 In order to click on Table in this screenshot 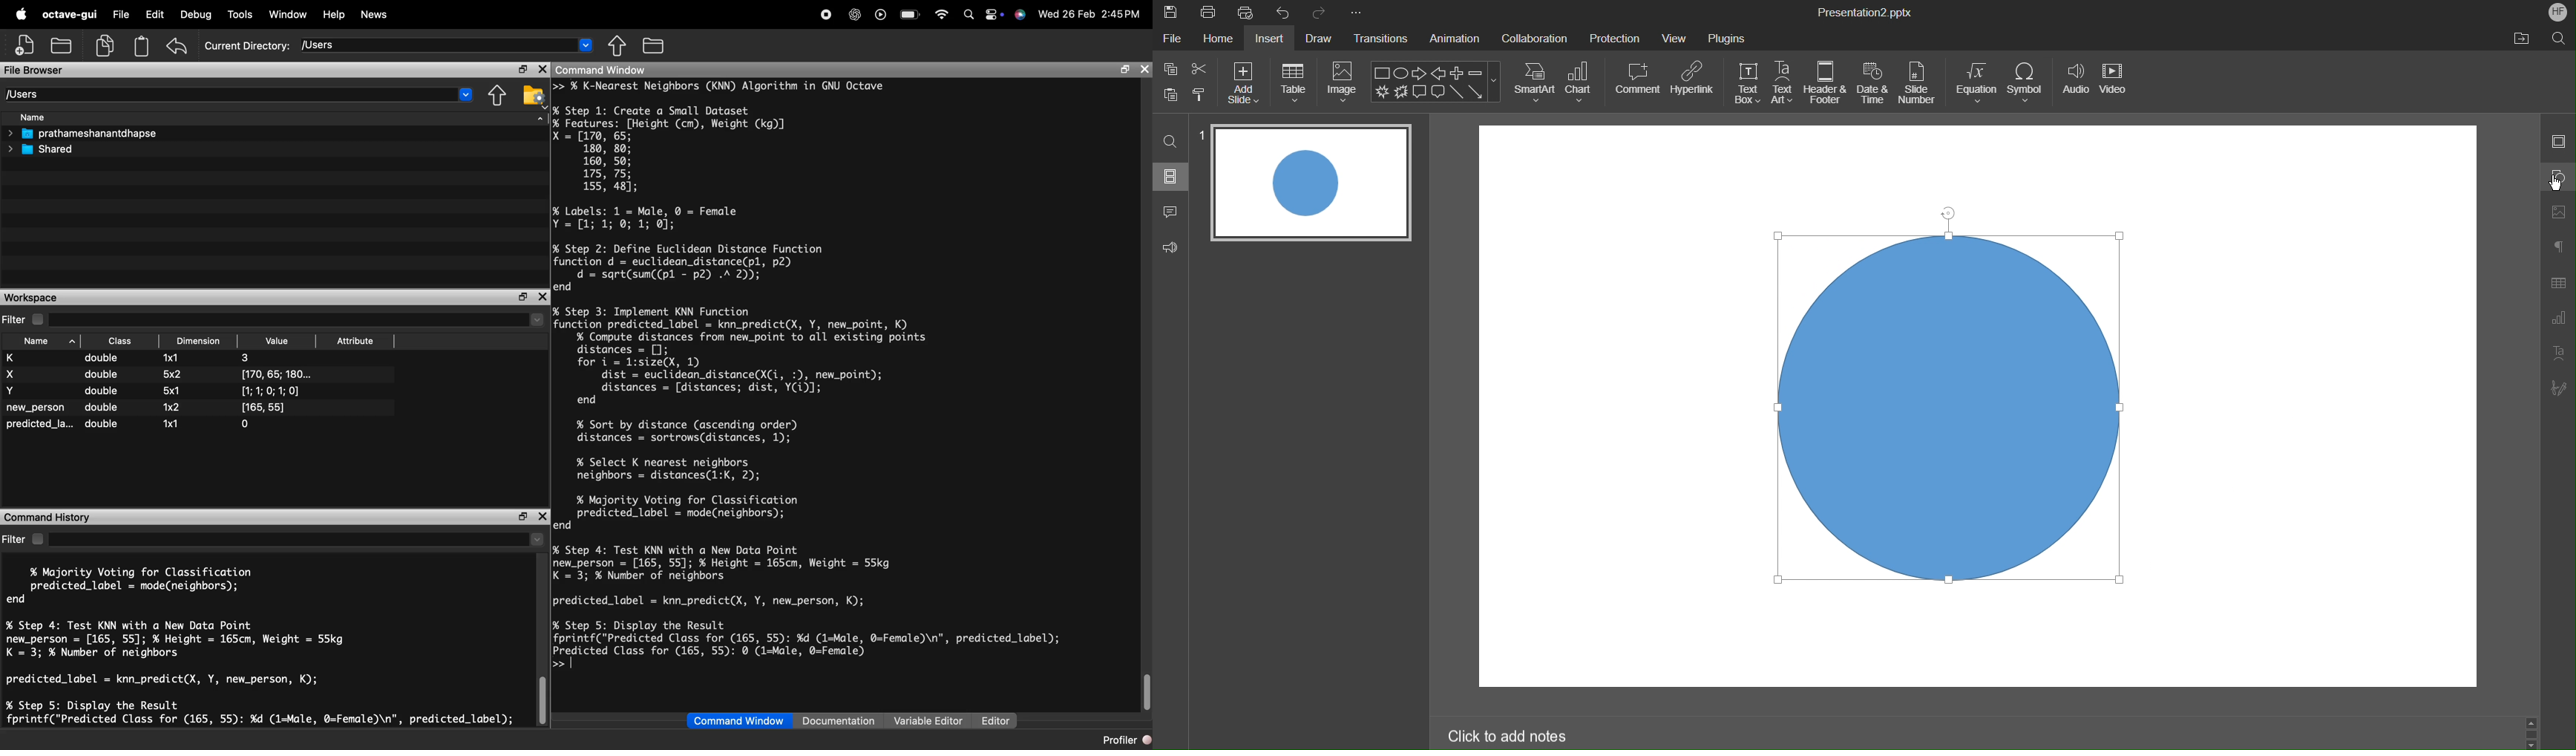, I will do `click(1294, 82)`.